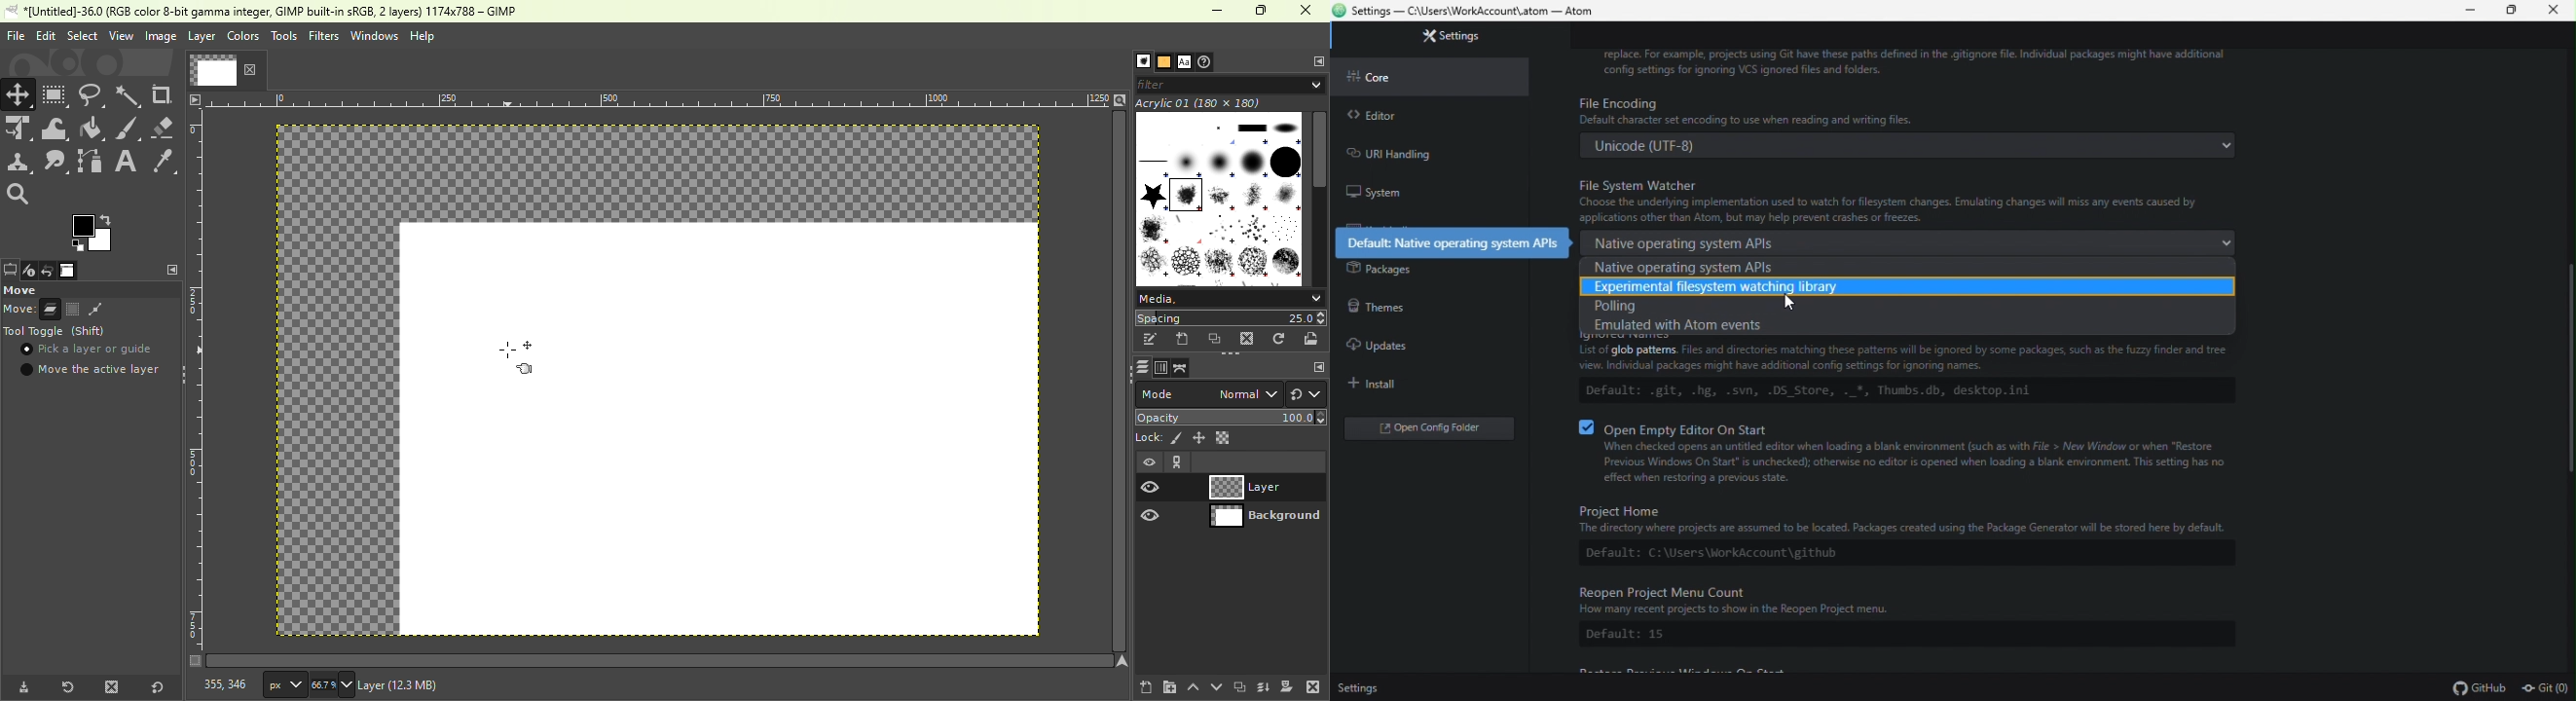 The image size is (2576, 728). Describe the element at coordinates (2480, 689) in the screenshot. I see `github` at that location.